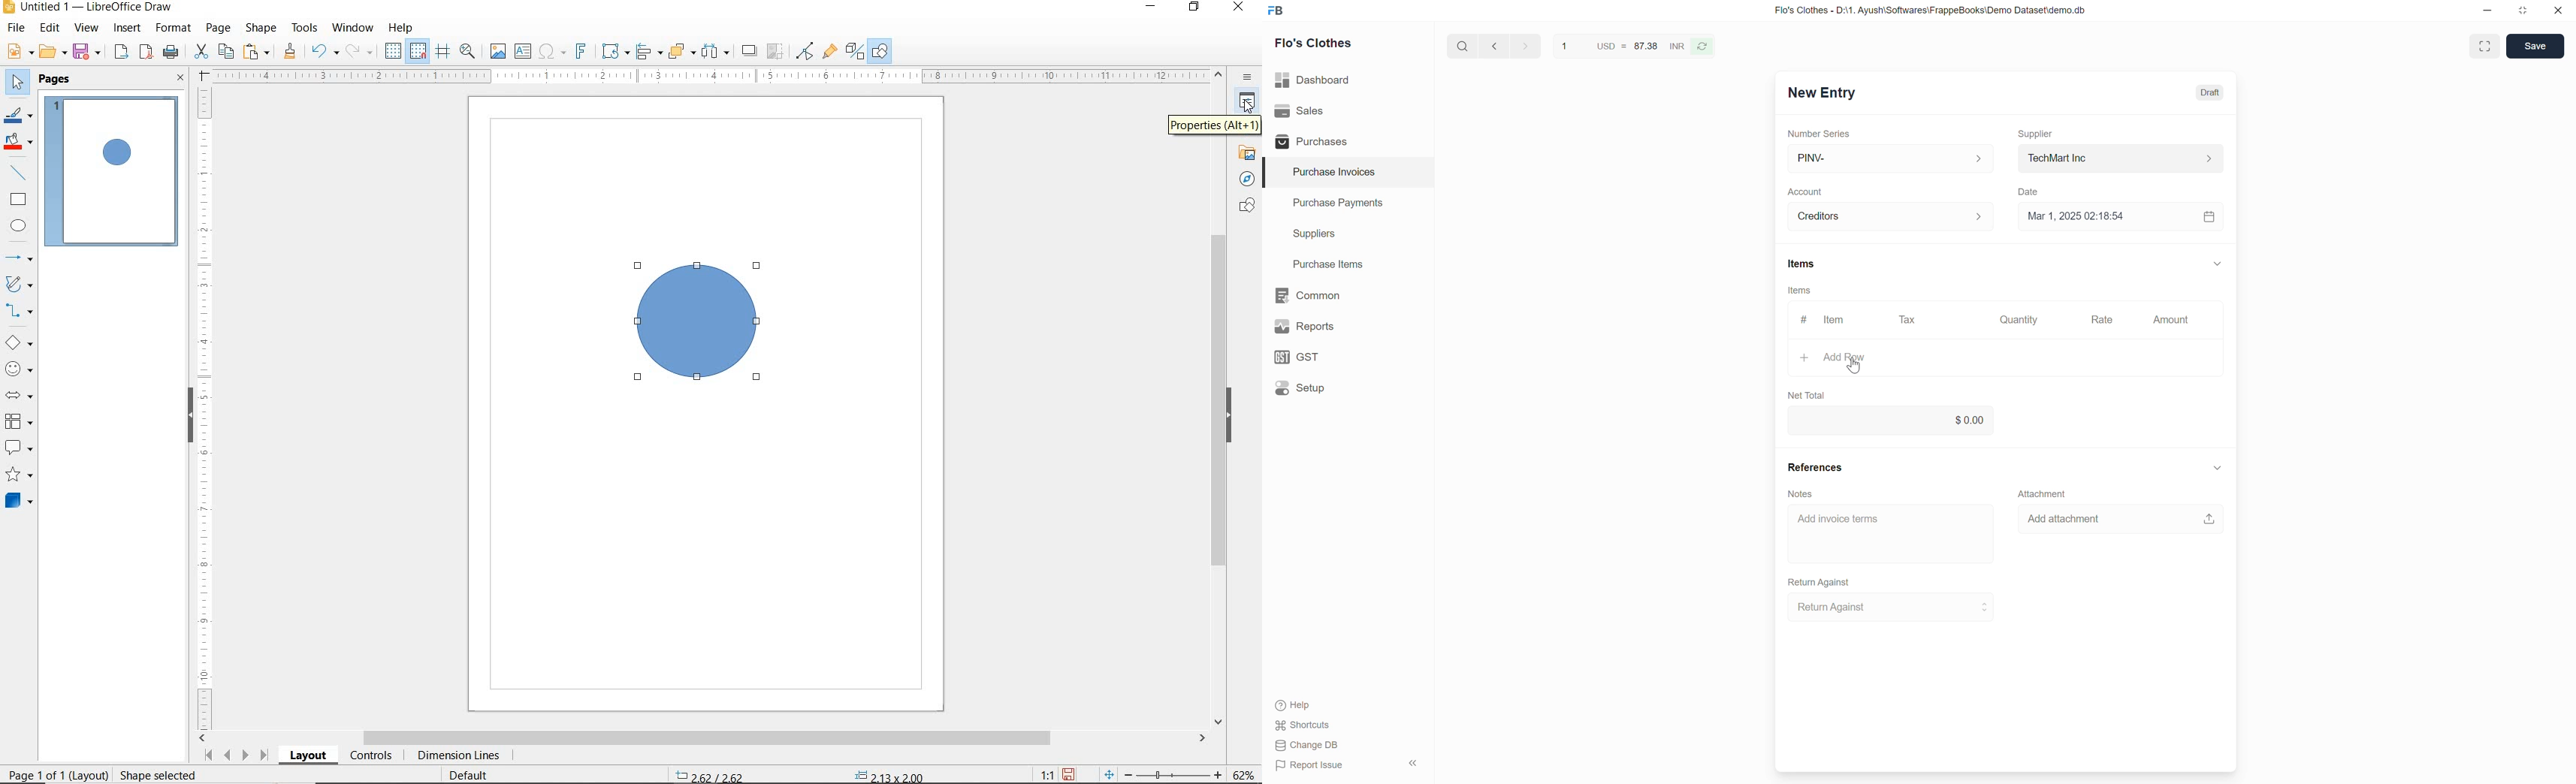  What do you see at coordinates (360, 51) in the screenshot?
I see `REDO` at bounding box center [360, 51].